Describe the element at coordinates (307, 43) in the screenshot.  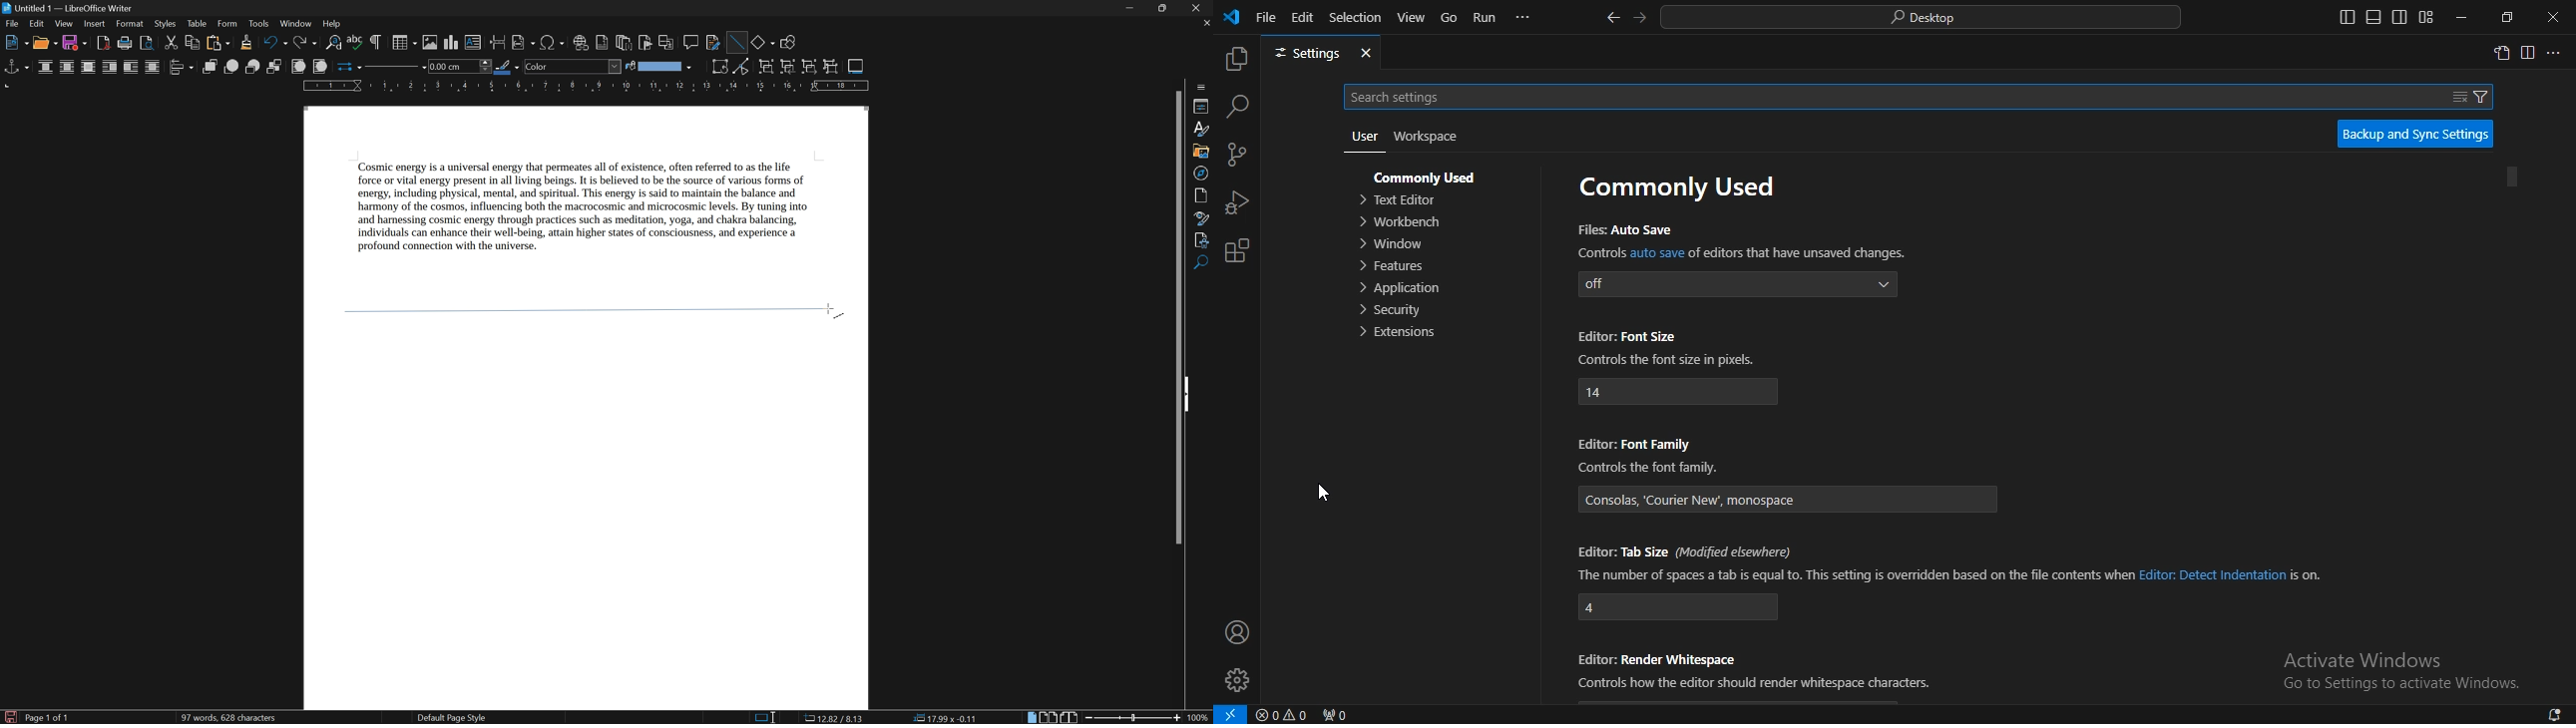
I see `redo` at that location.